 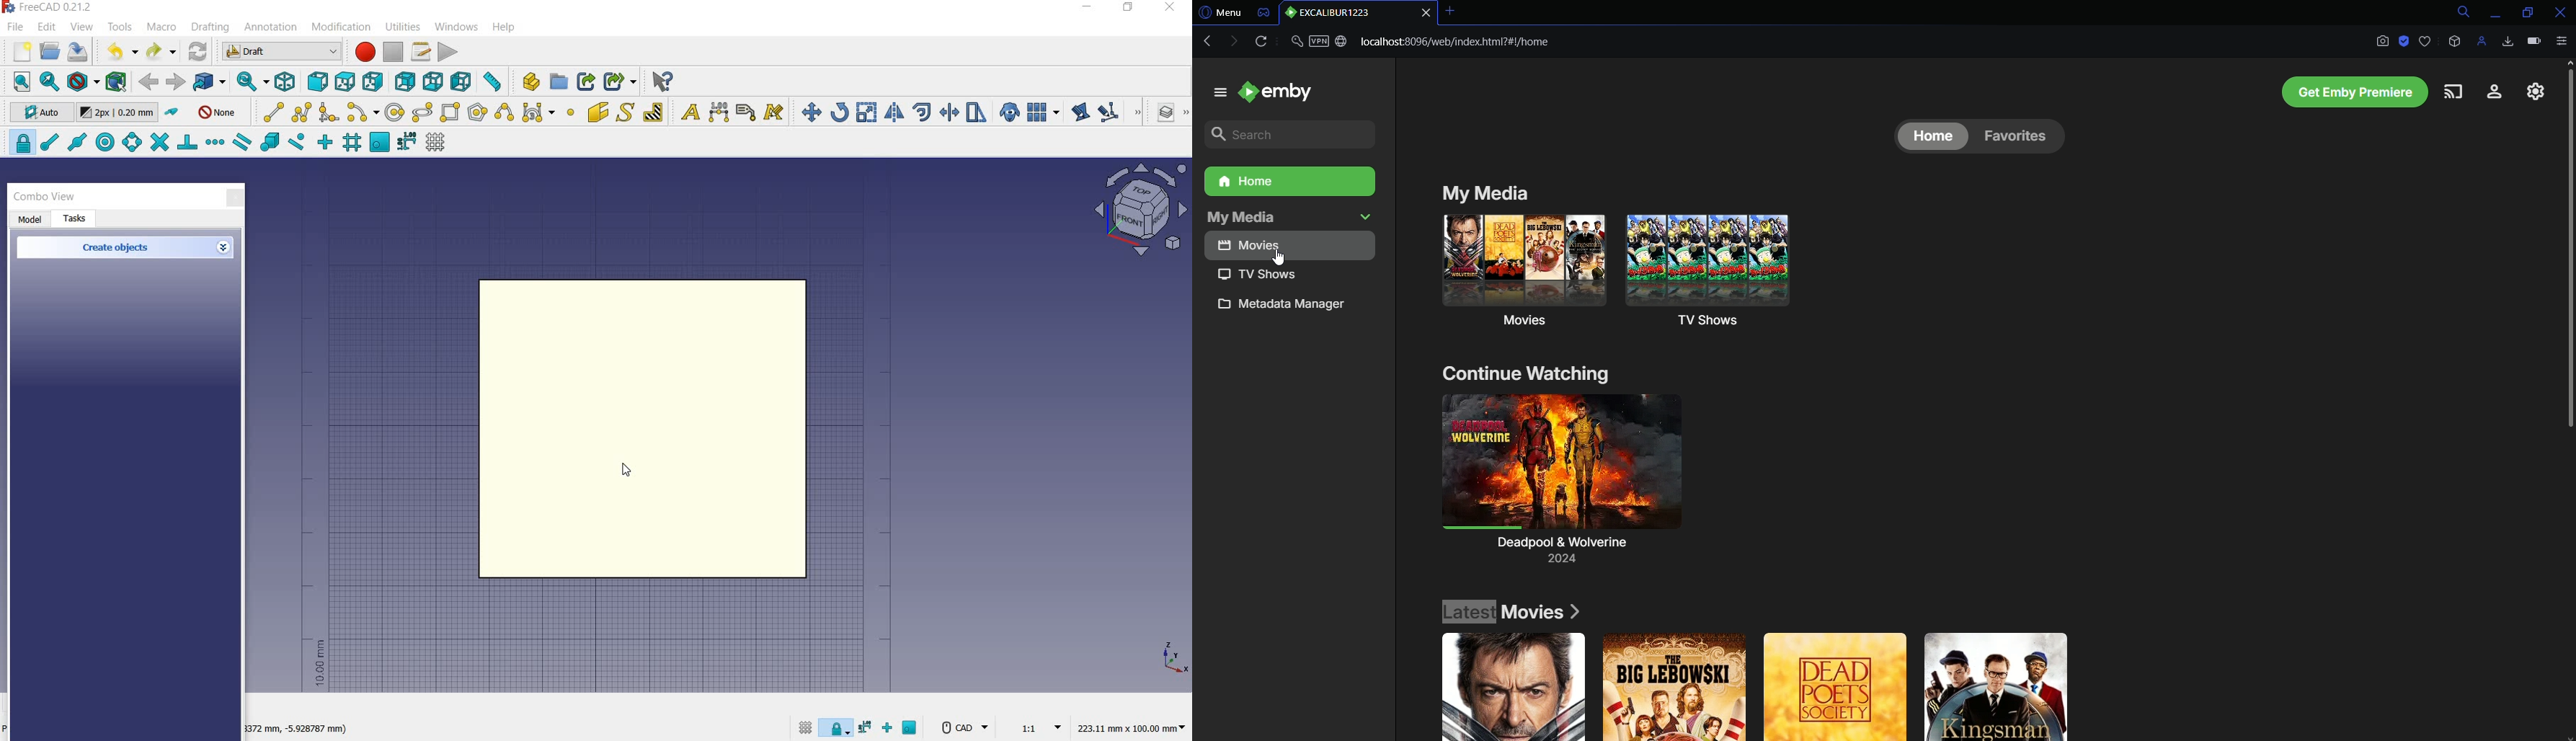 I want to click on text, so click(x=687, y=113).